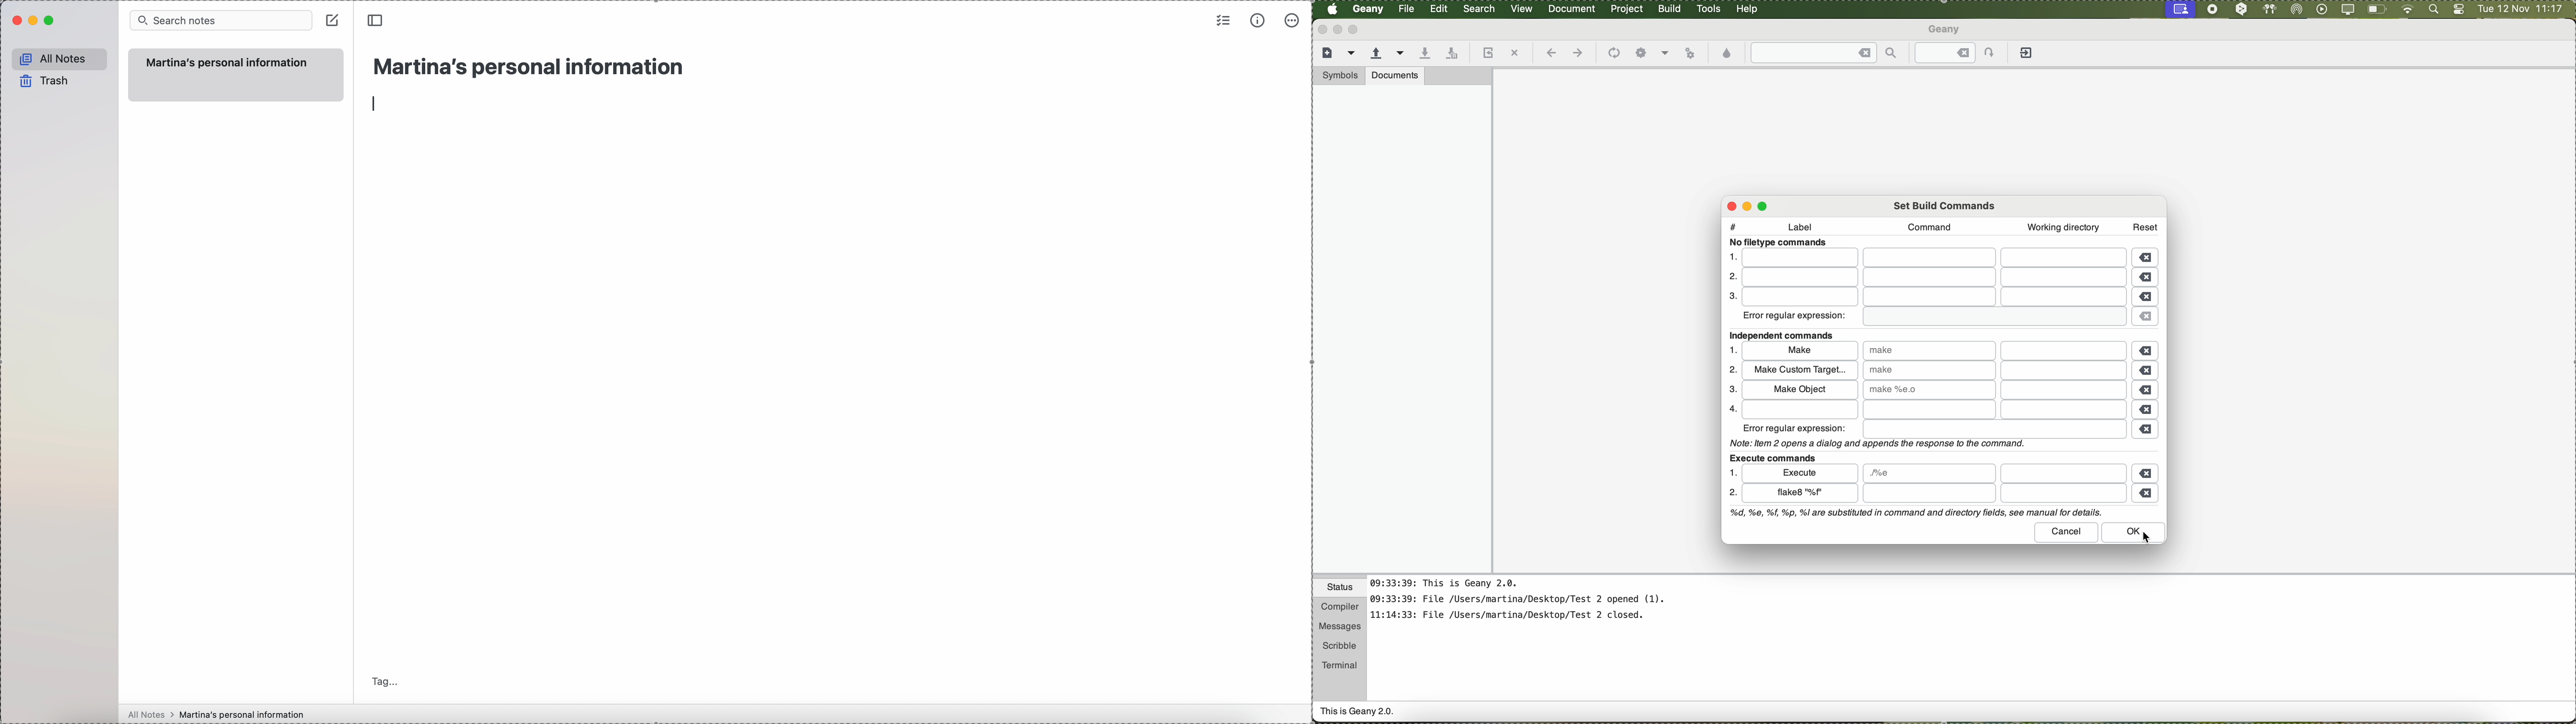 This screenshot has height=728, width=2576. I want to click on choose color, so click(1727, 54).